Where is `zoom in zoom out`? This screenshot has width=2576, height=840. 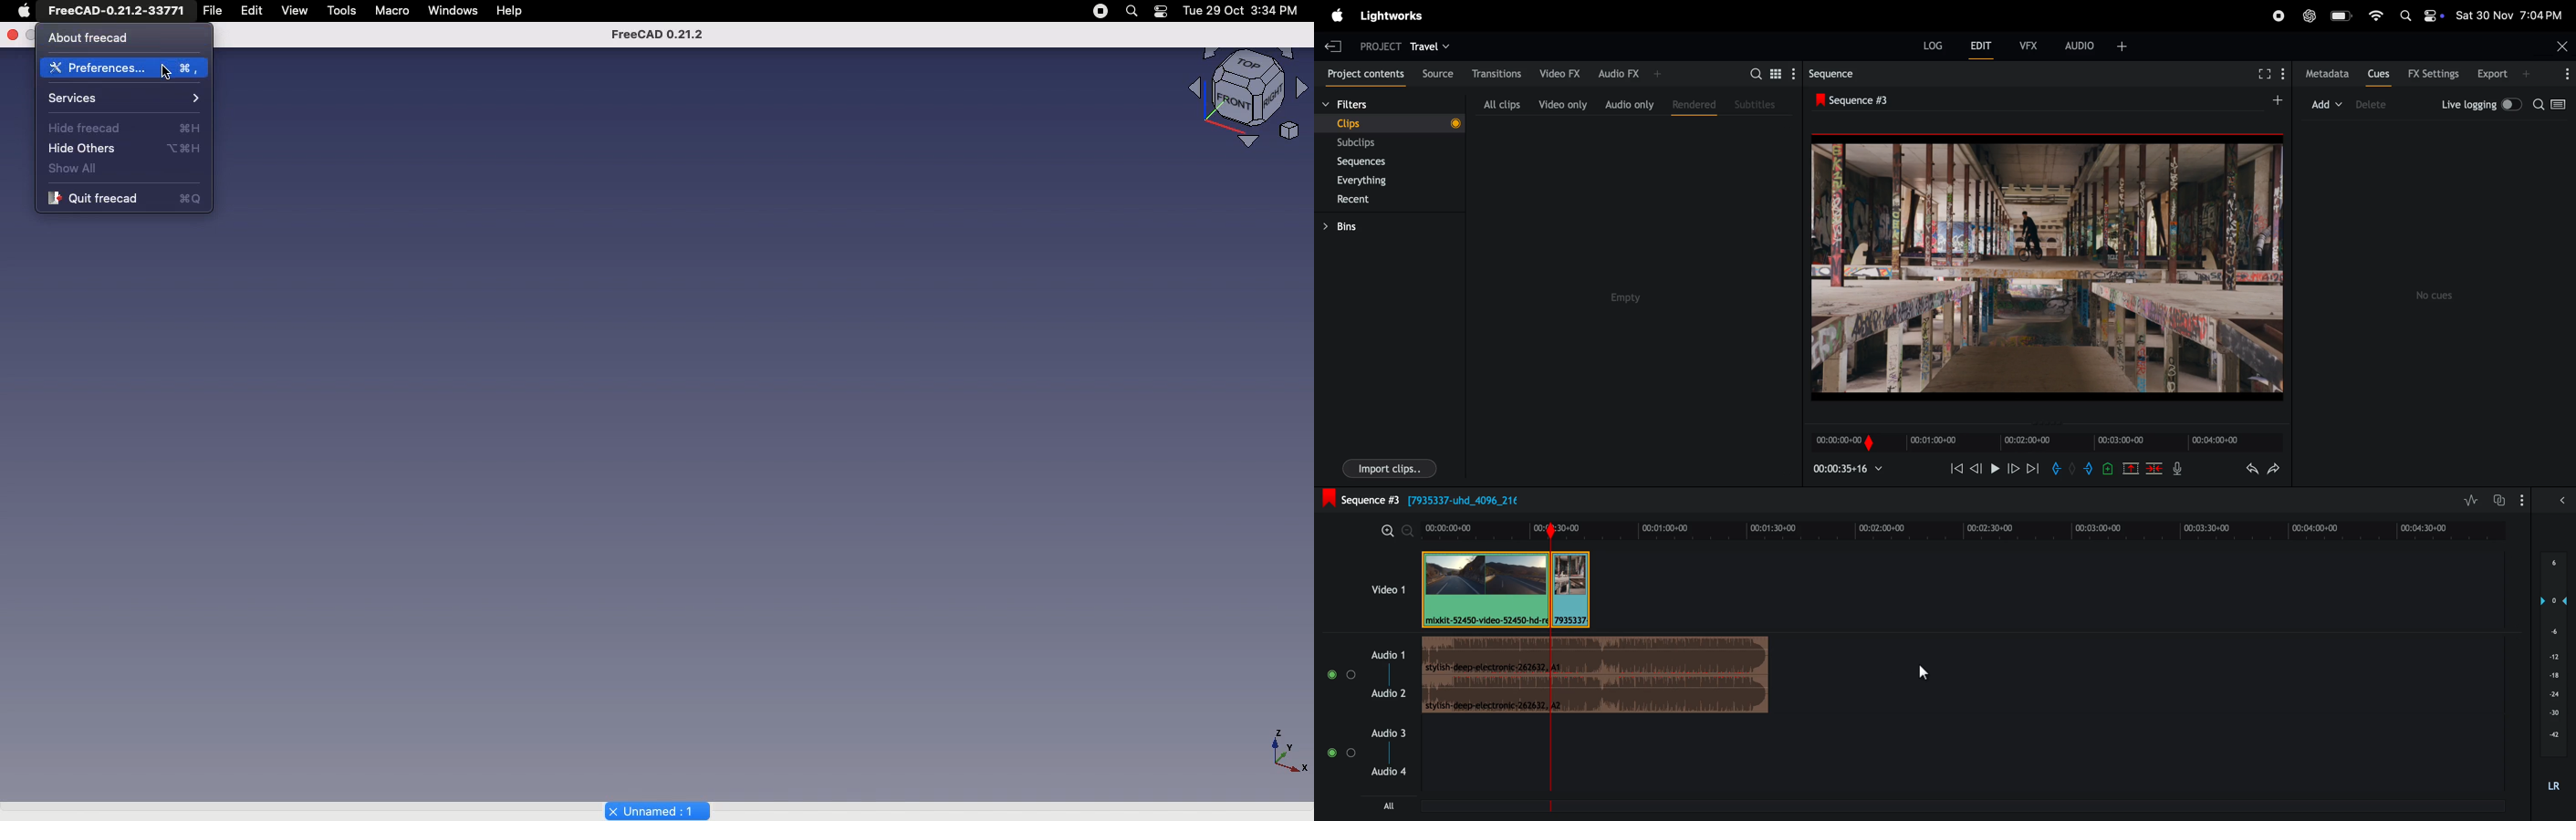 zoom in zoom out is located at coordinates (1393, 531).